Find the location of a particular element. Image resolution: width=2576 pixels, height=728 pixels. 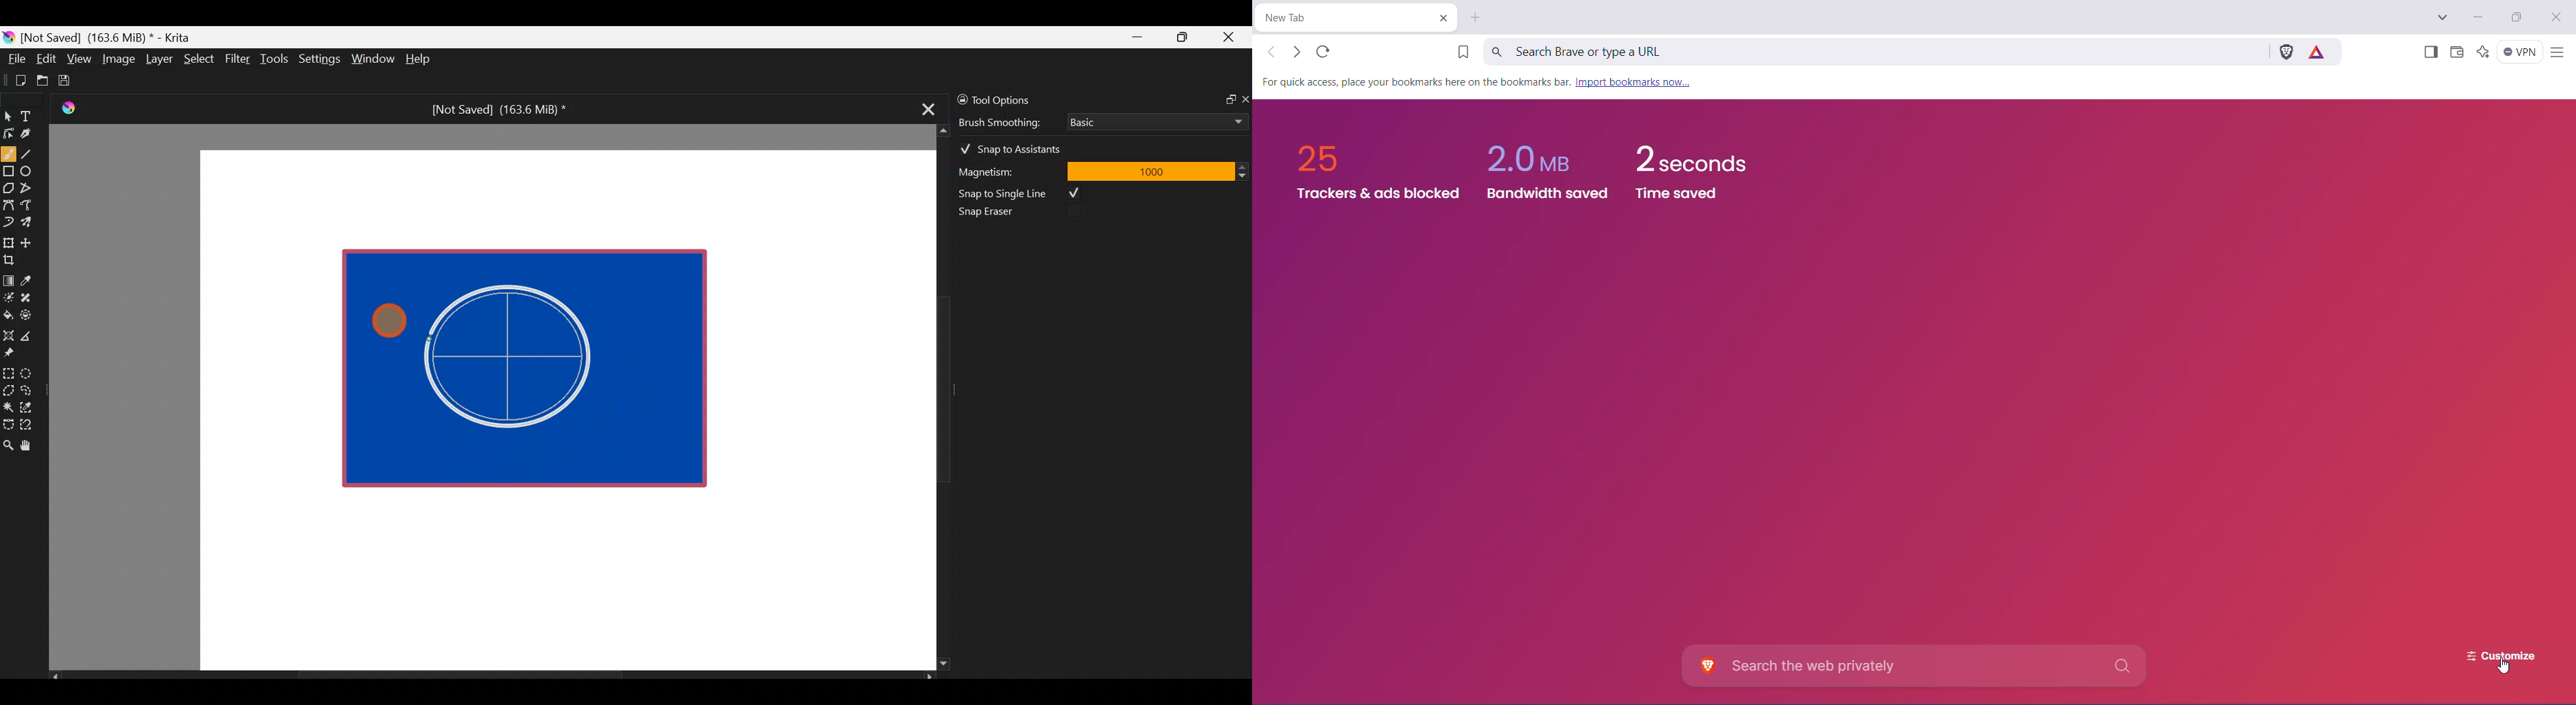

Polygonal section tool is located at coordinates (8, 387).